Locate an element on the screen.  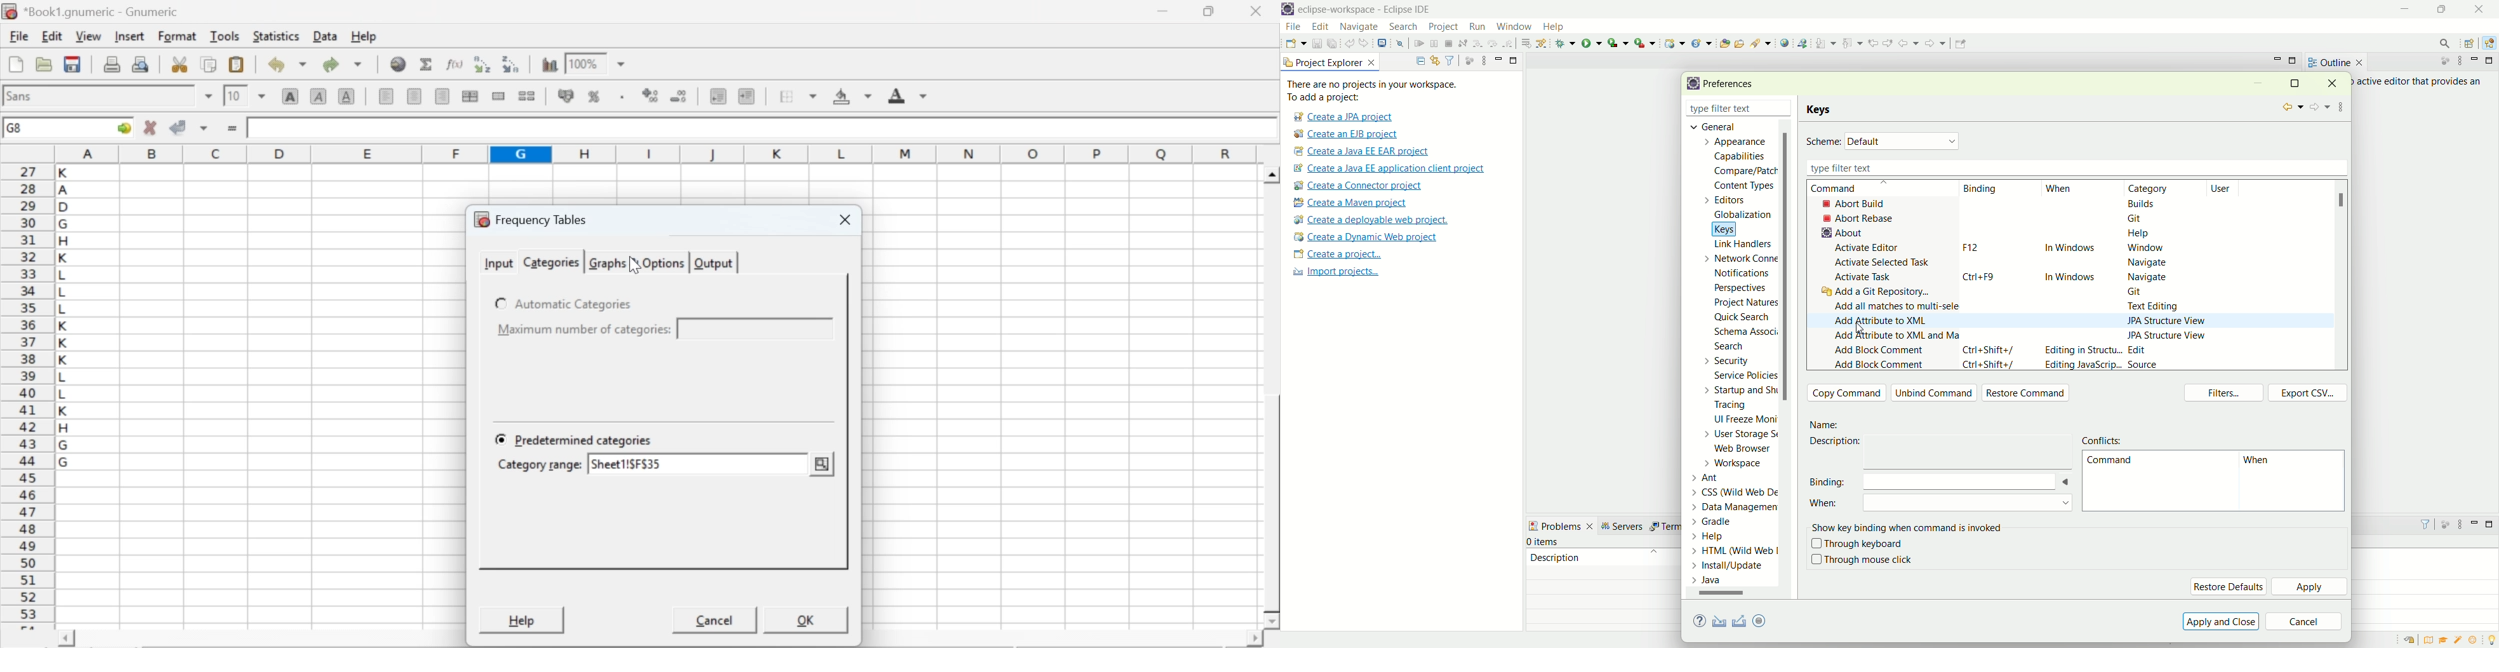
close is located at coordinates (1254, 11).